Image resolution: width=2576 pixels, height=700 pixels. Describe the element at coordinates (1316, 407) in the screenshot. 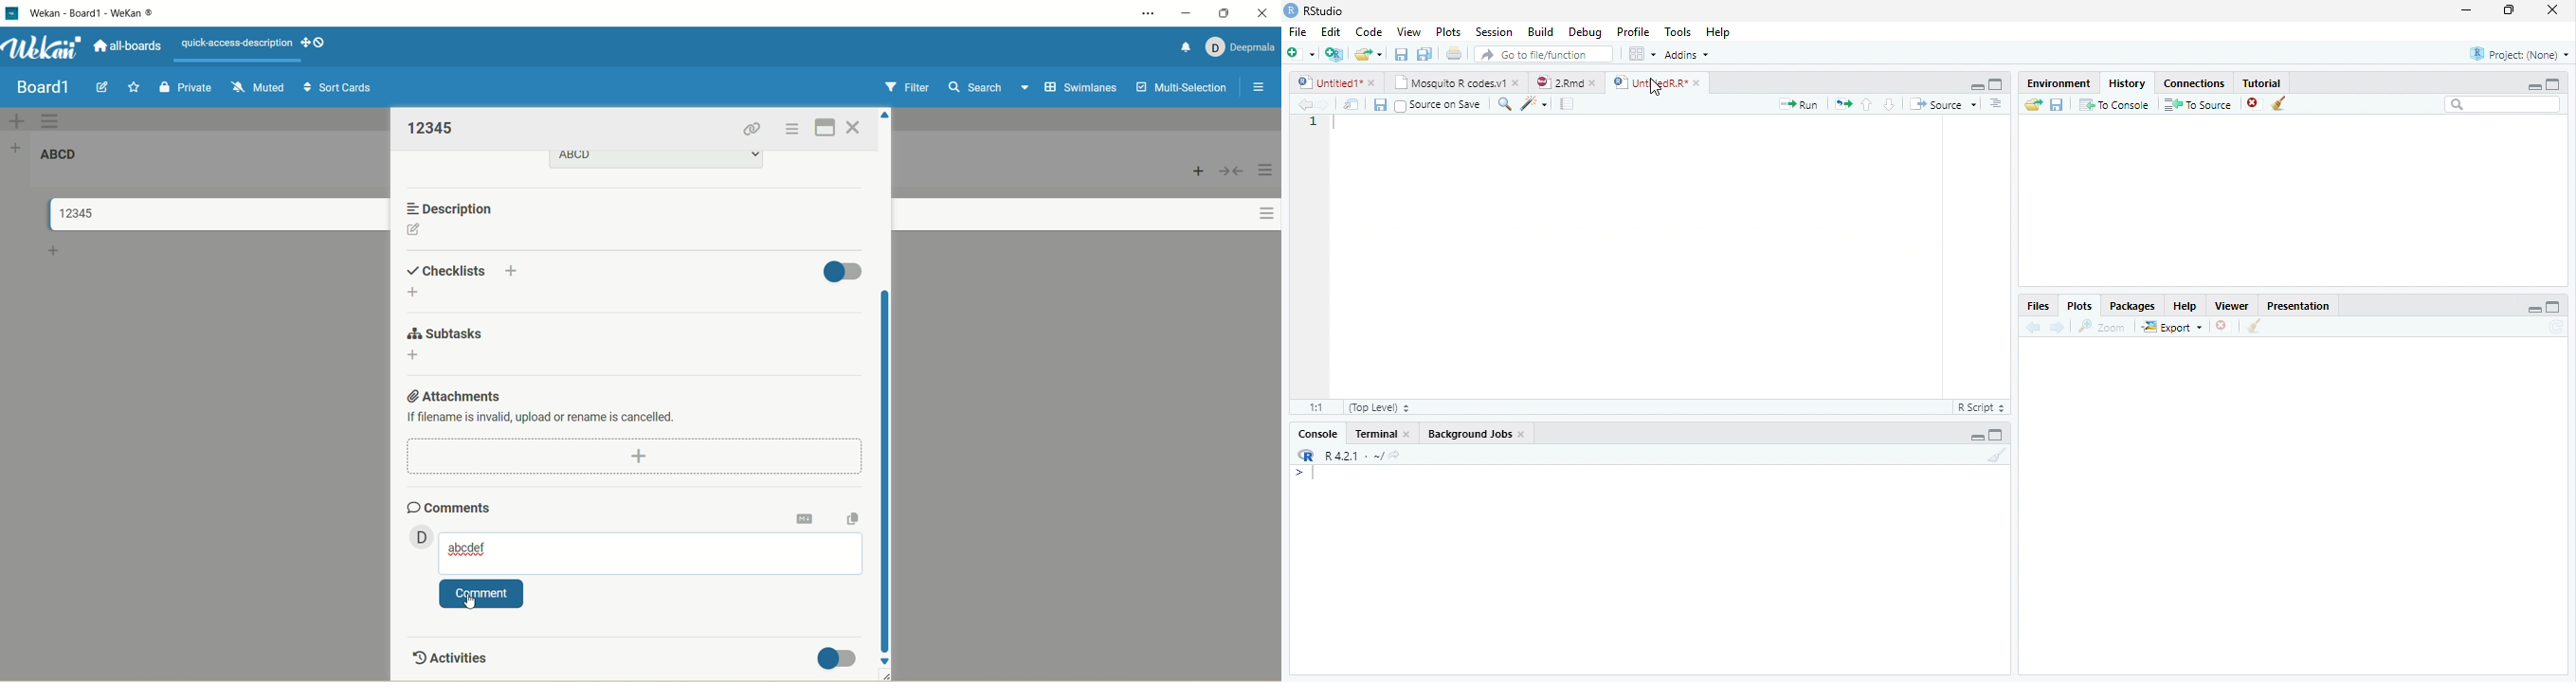

I see `1:1` at that location.